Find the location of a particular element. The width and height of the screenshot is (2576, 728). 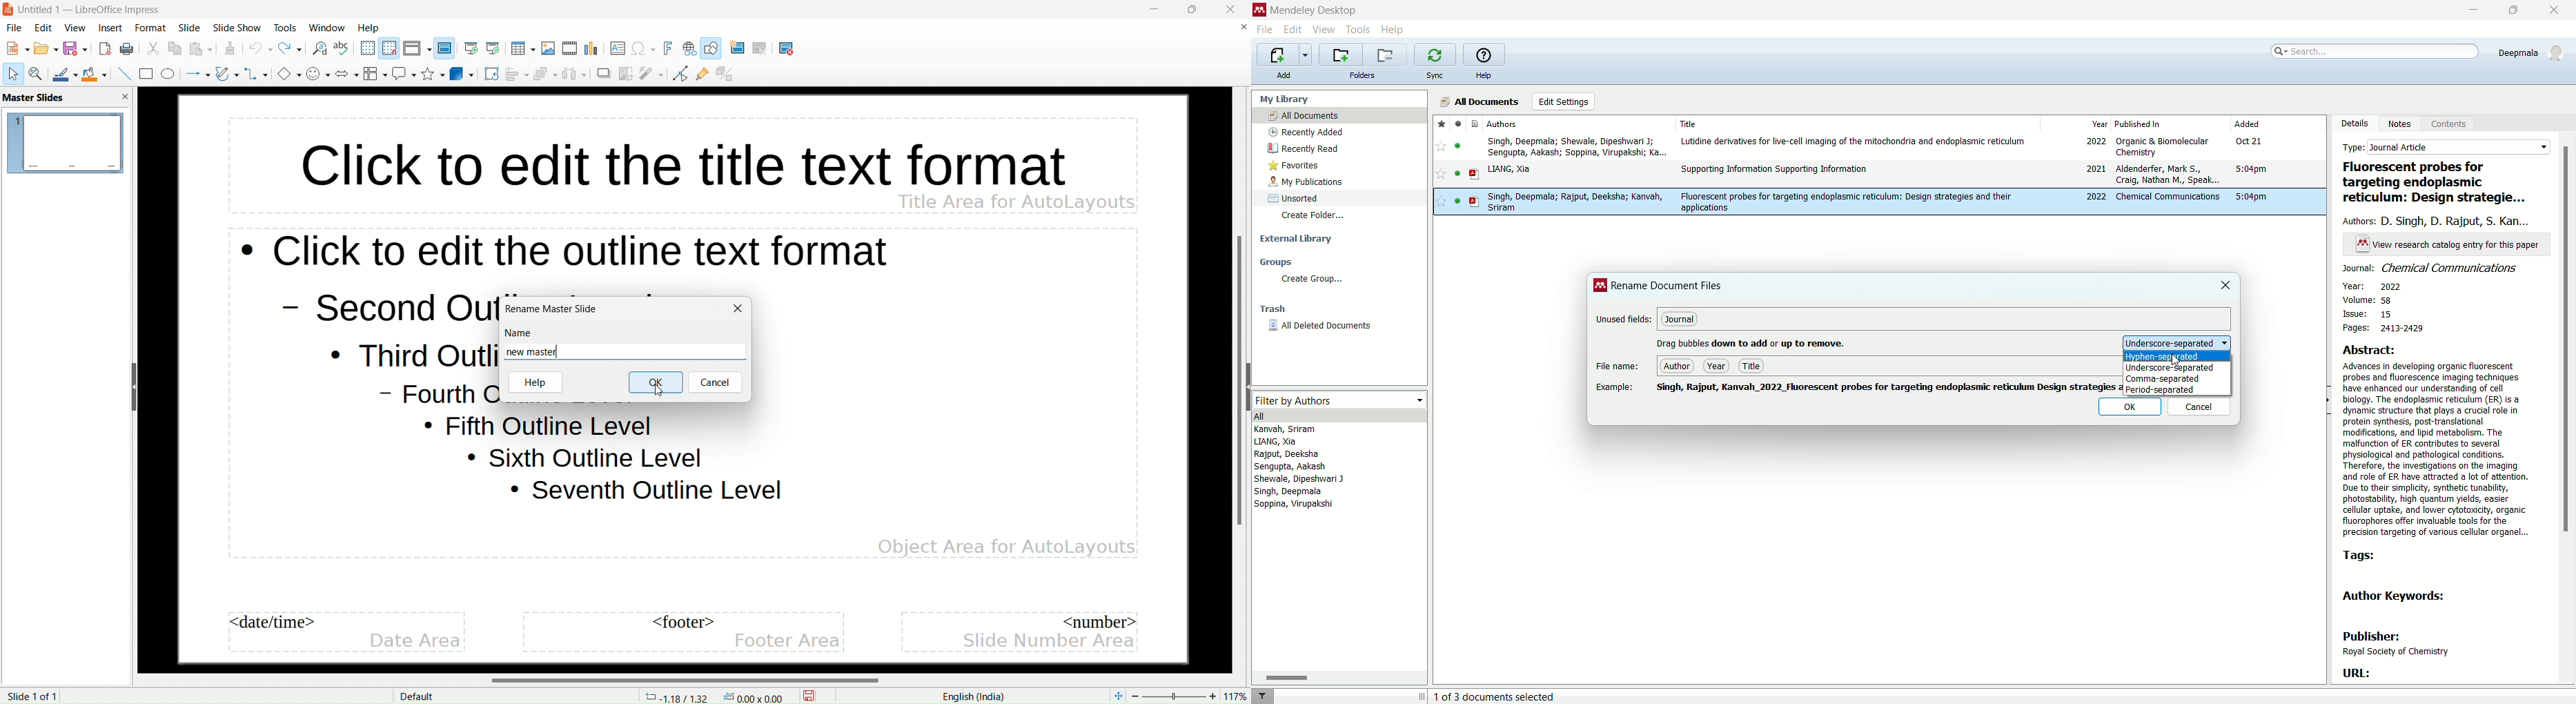

check spelling is located at coordinates (343, 49).